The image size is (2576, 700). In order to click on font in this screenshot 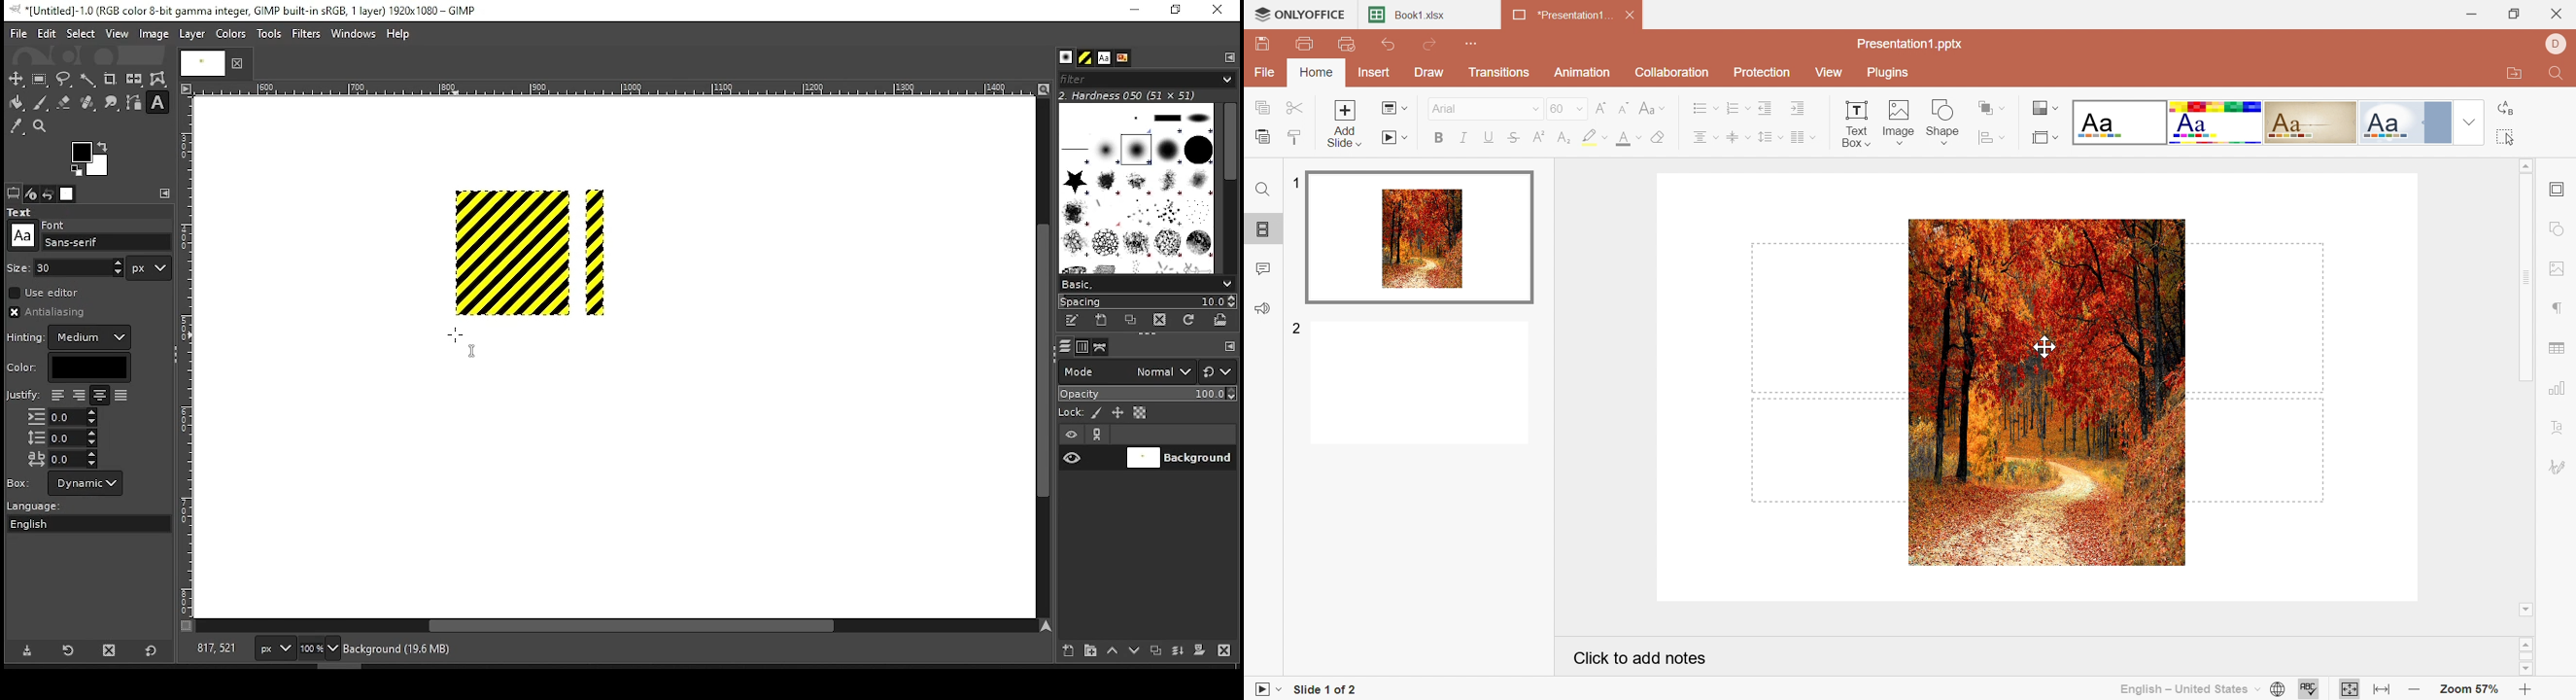, I will do `click(107, 242)`.